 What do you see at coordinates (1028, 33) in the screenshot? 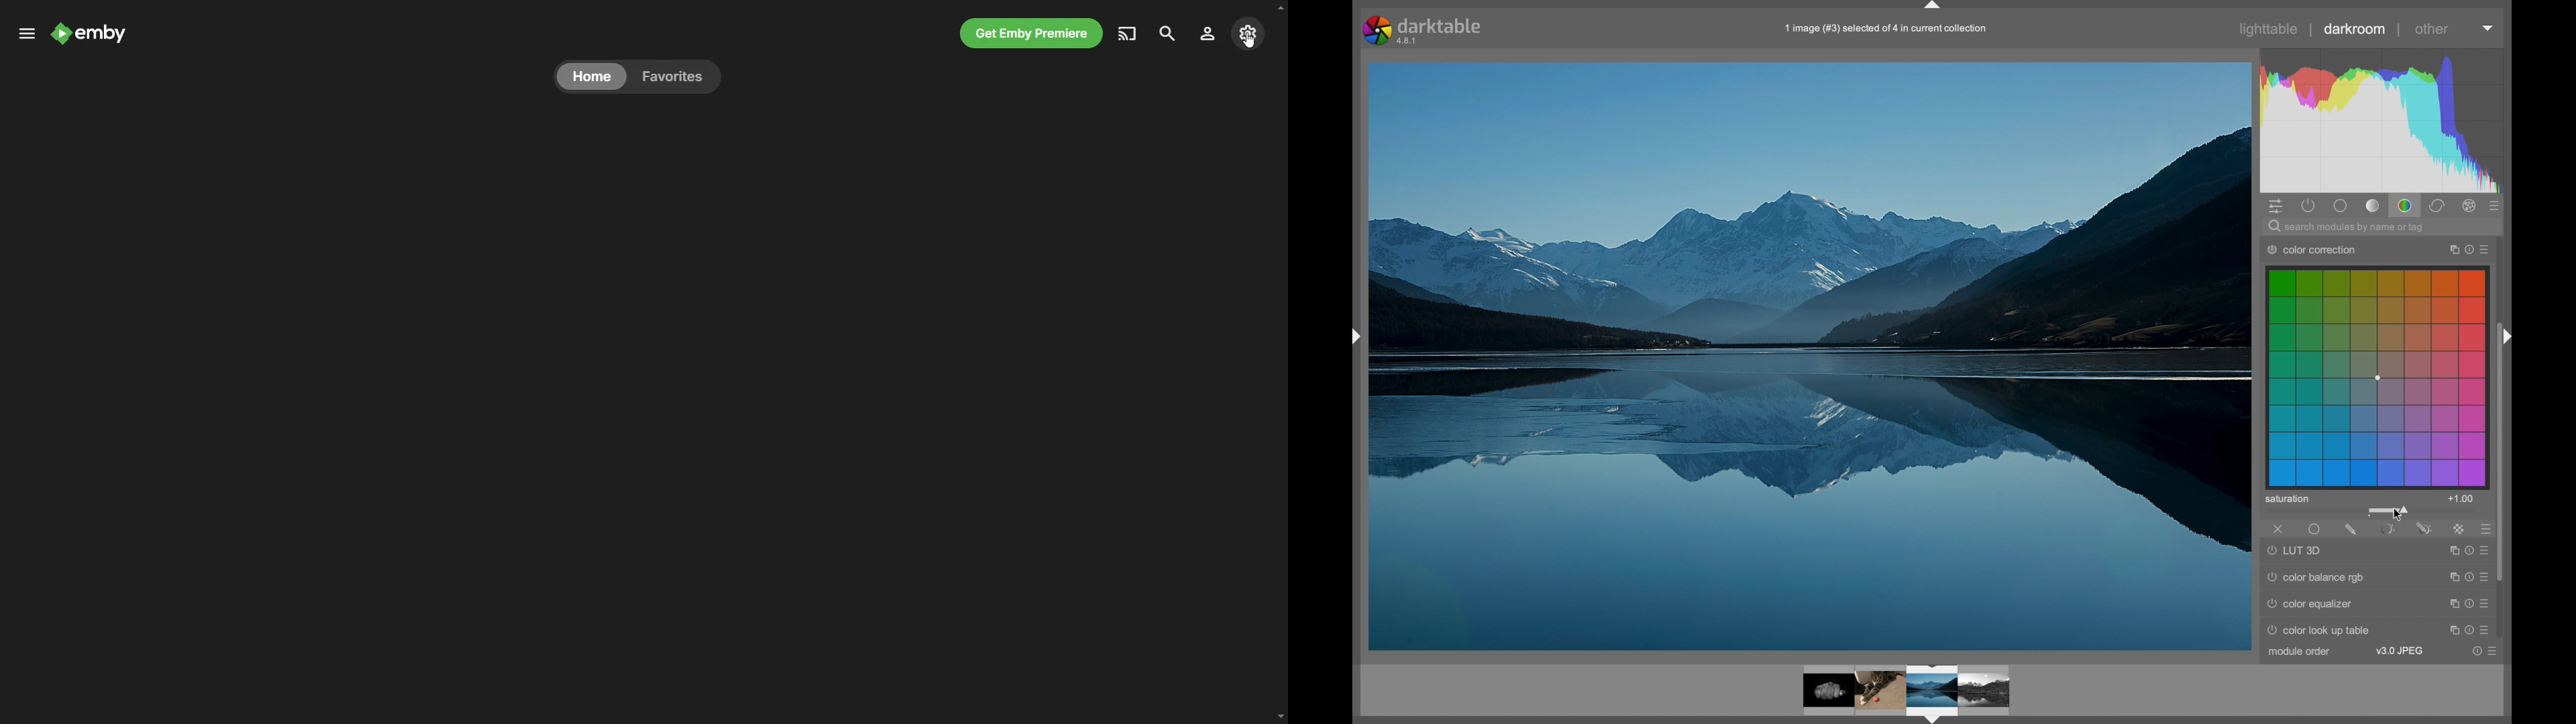
I see `get emby premiere` at bounding box center [1028, 33].